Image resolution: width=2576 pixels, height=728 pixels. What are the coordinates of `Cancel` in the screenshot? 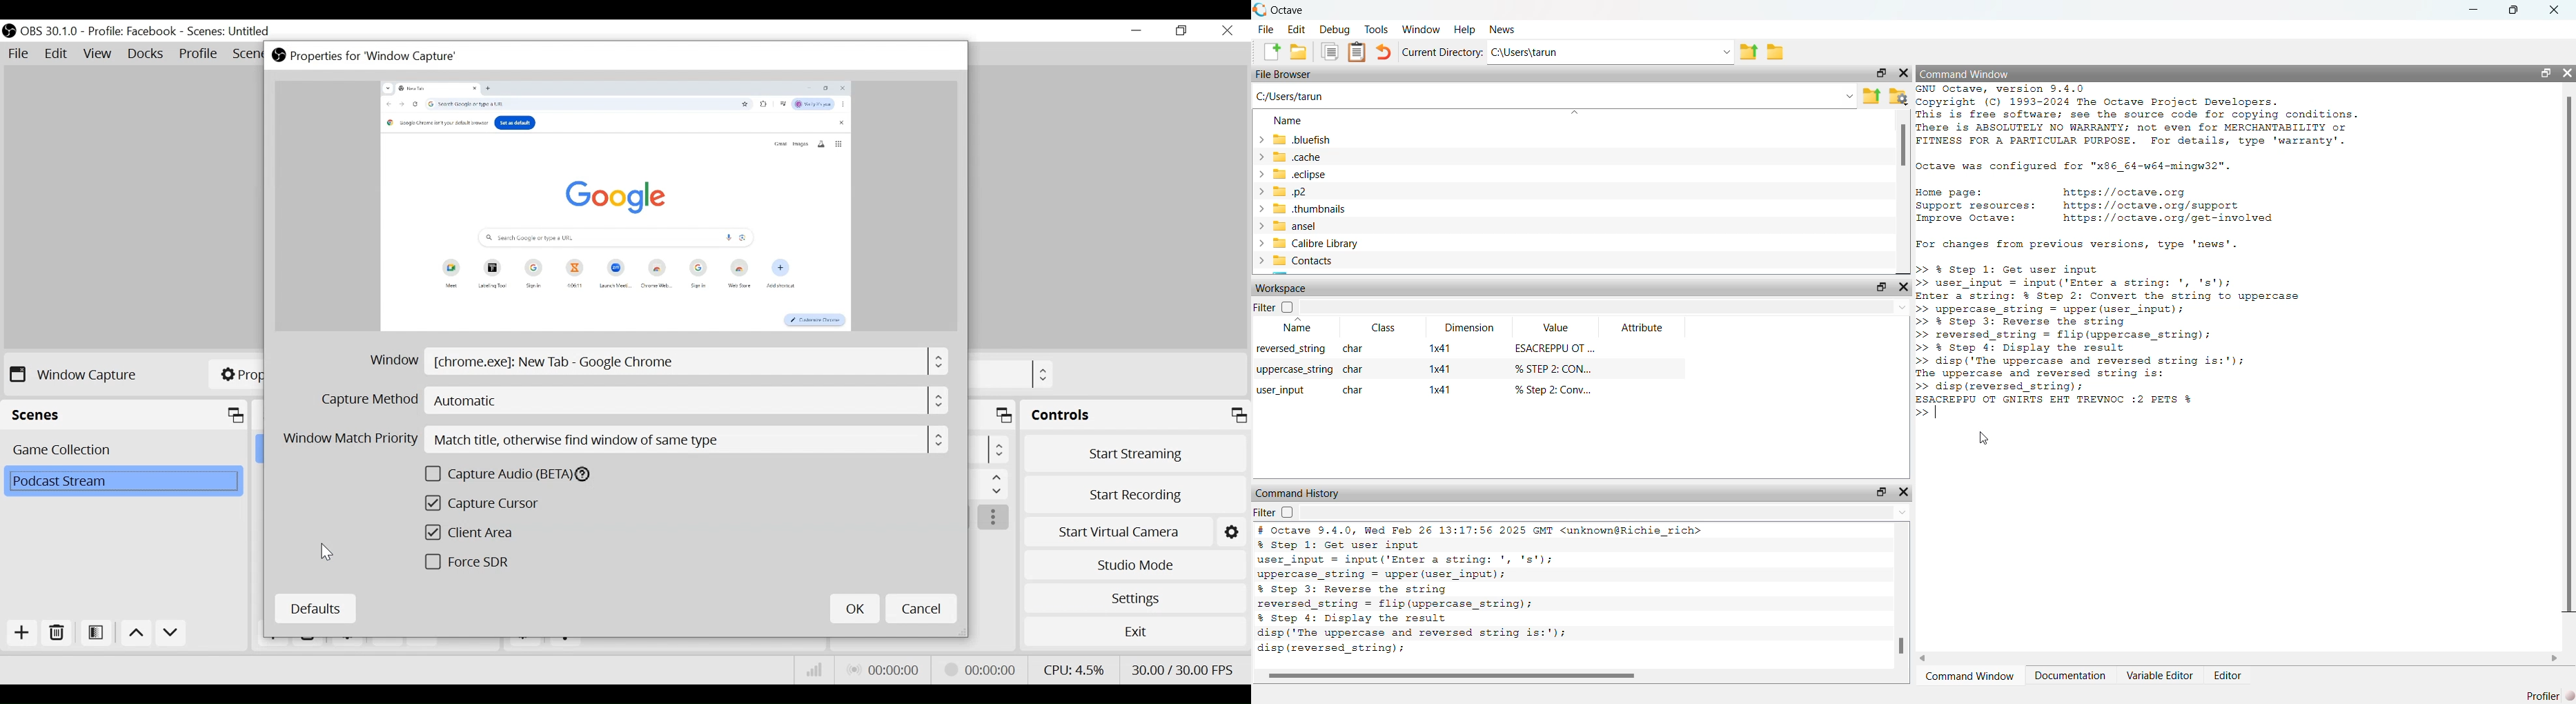 It's located at (922, 609).